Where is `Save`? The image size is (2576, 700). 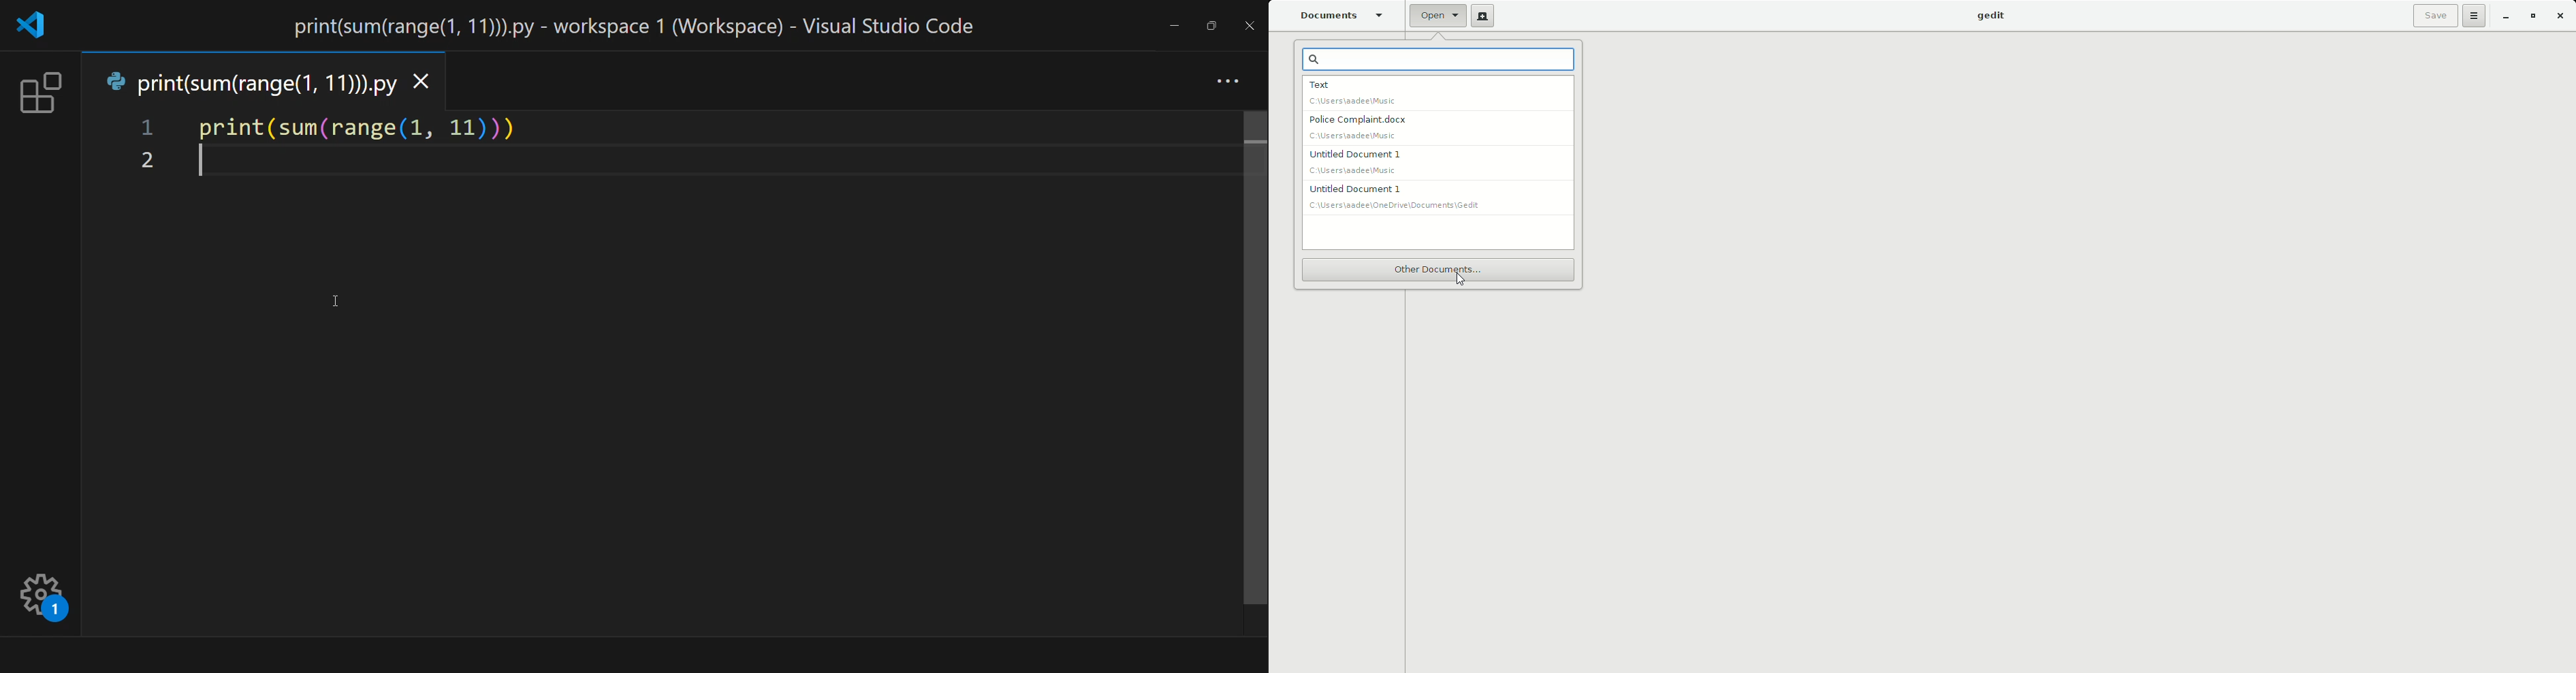
Save is located at coordinates (2436, 16).